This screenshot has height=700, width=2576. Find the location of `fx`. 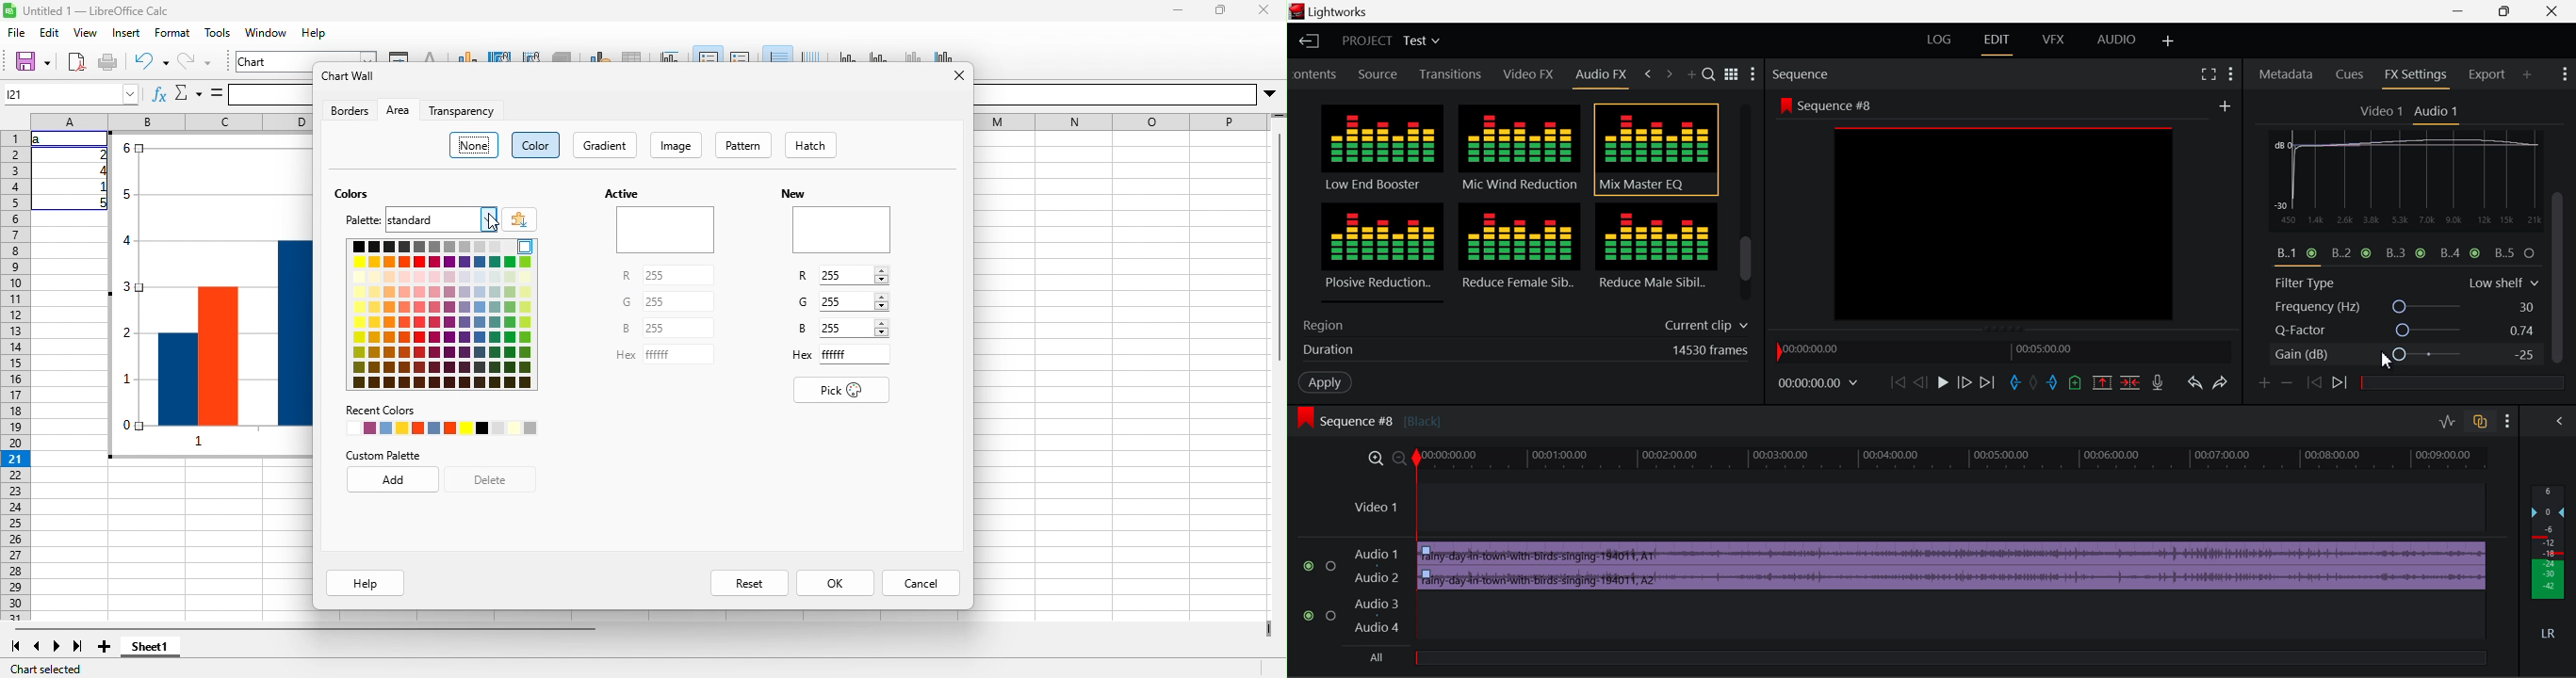

fx is located at coordinates (159, 93).